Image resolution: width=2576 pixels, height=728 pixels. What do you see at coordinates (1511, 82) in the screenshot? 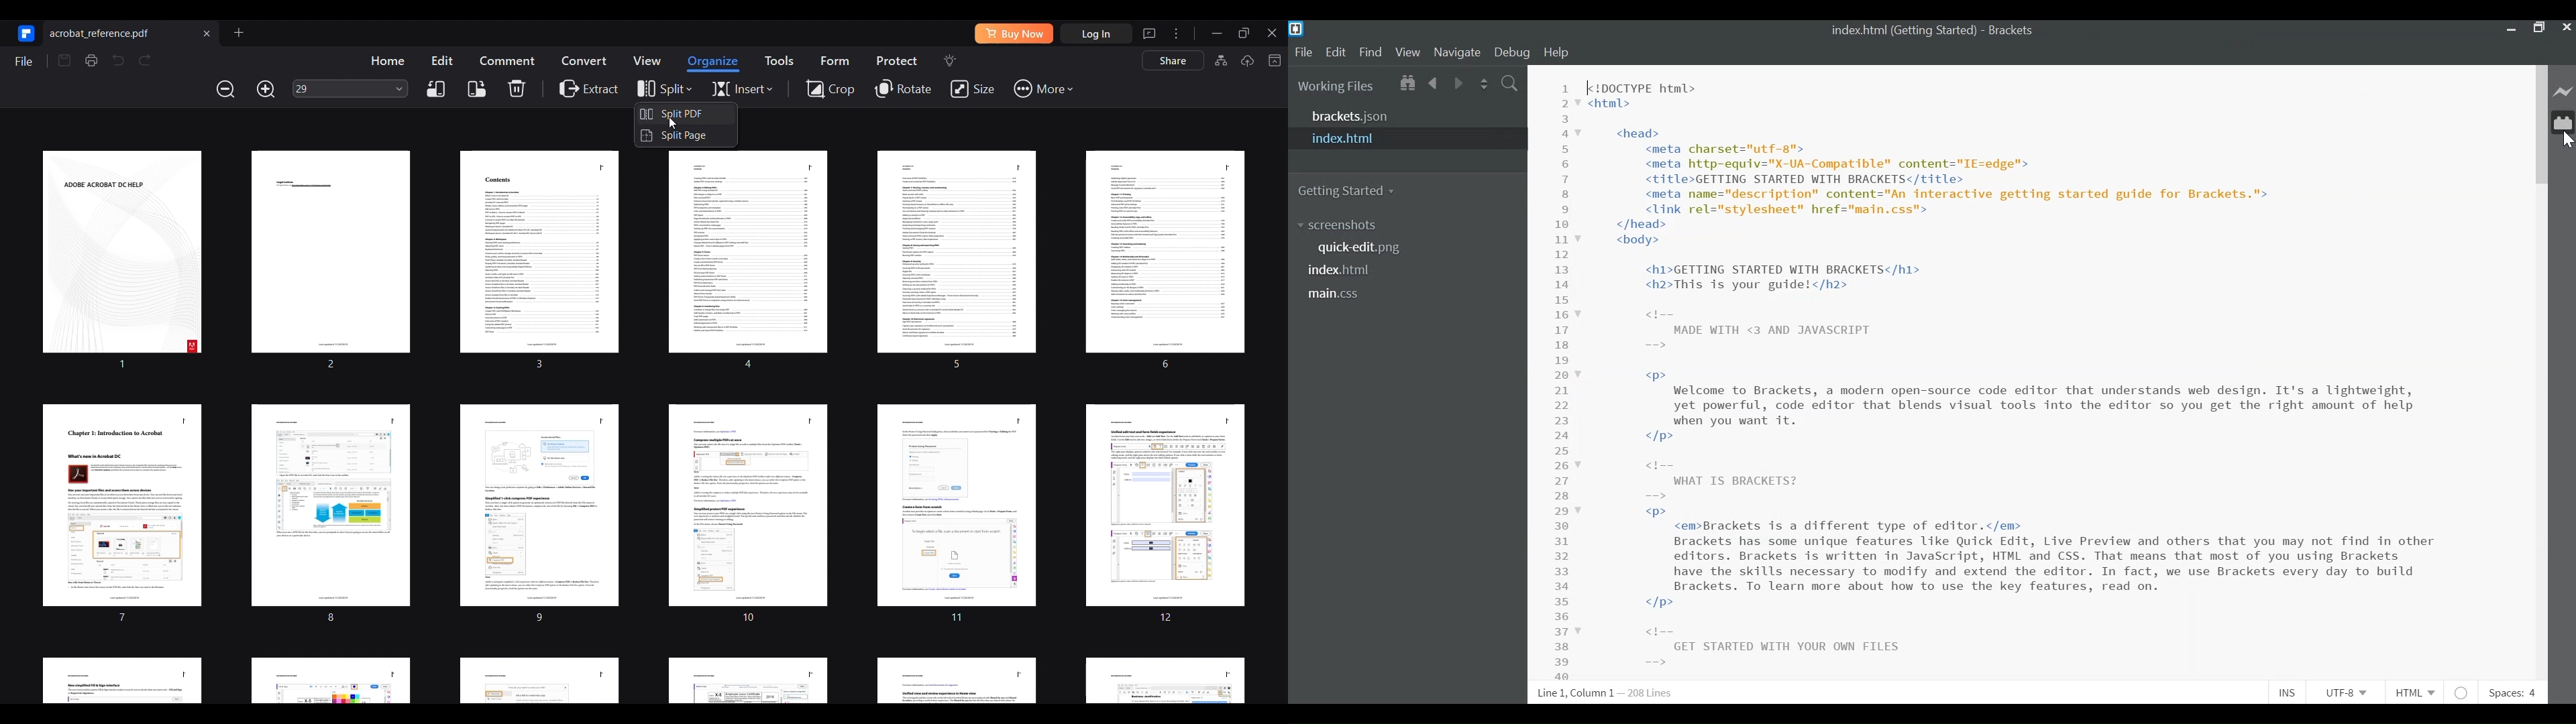
I see `Find In Files` at bounding box center [1511, 82].